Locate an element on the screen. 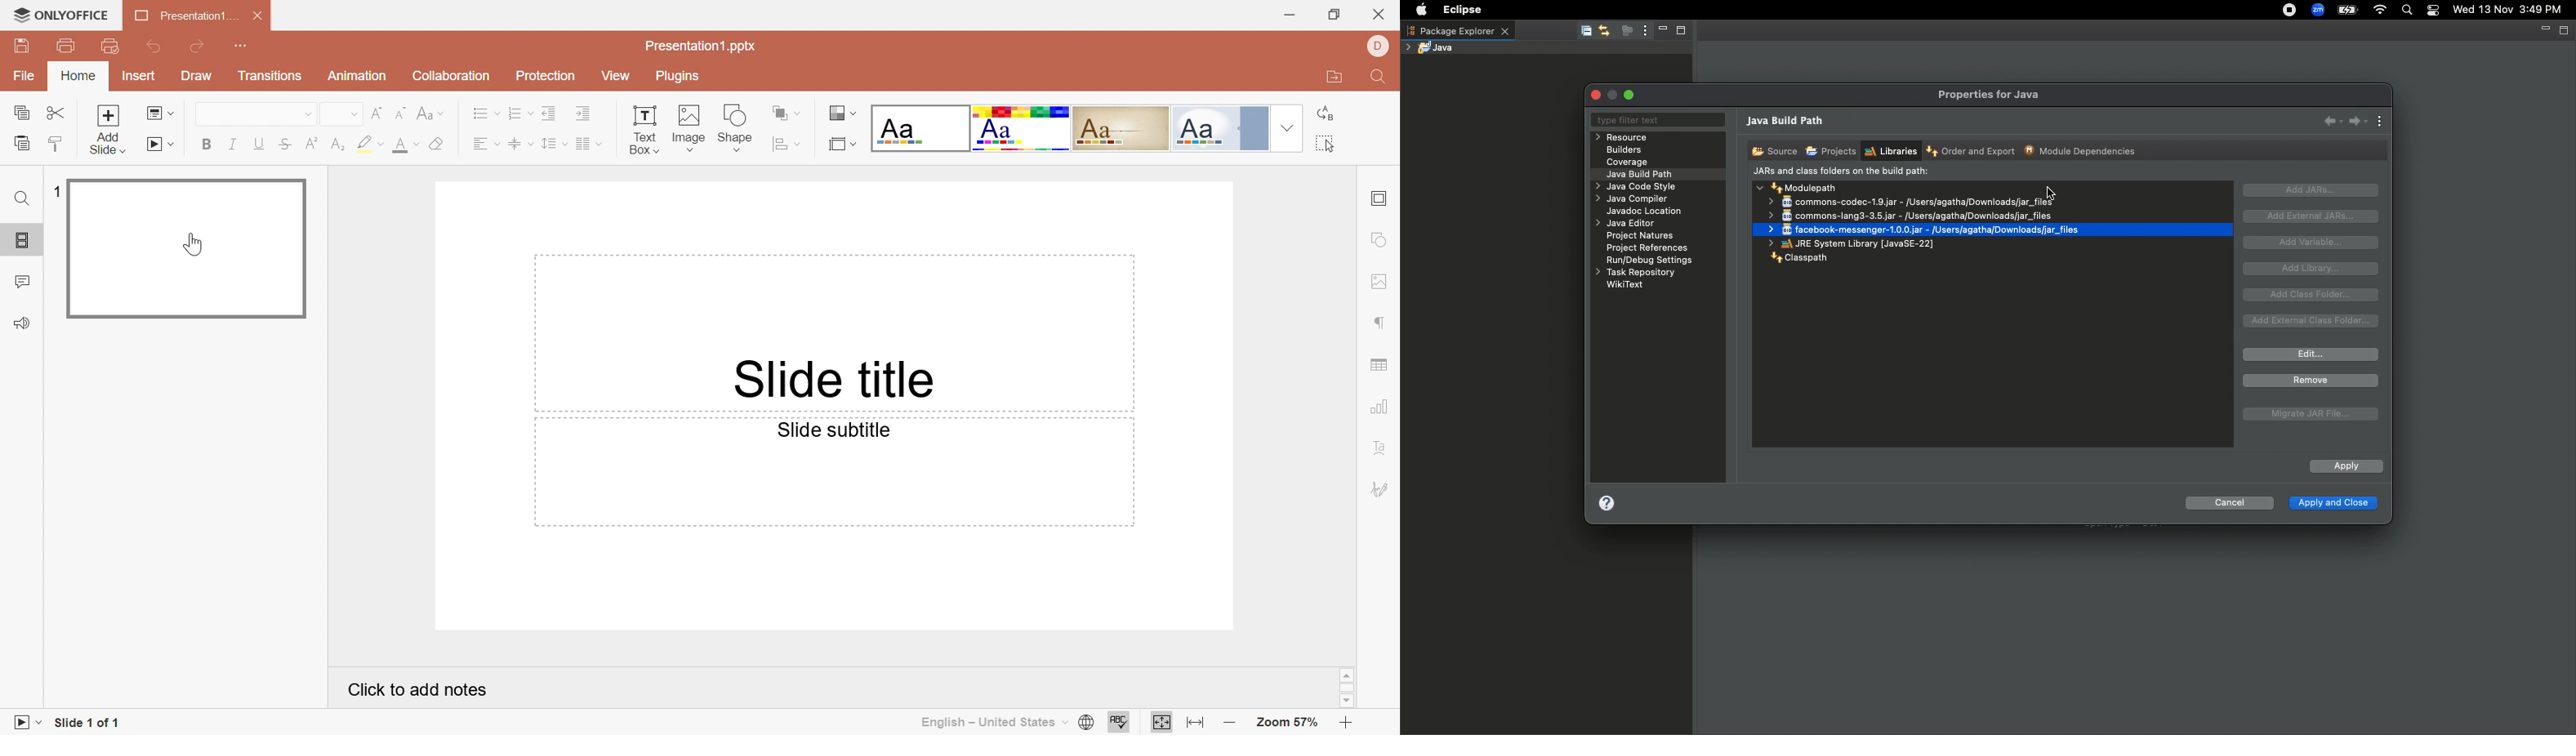 This screenshot has width=2576, height=756. Strikethrough is located at coordinates (283, 143).